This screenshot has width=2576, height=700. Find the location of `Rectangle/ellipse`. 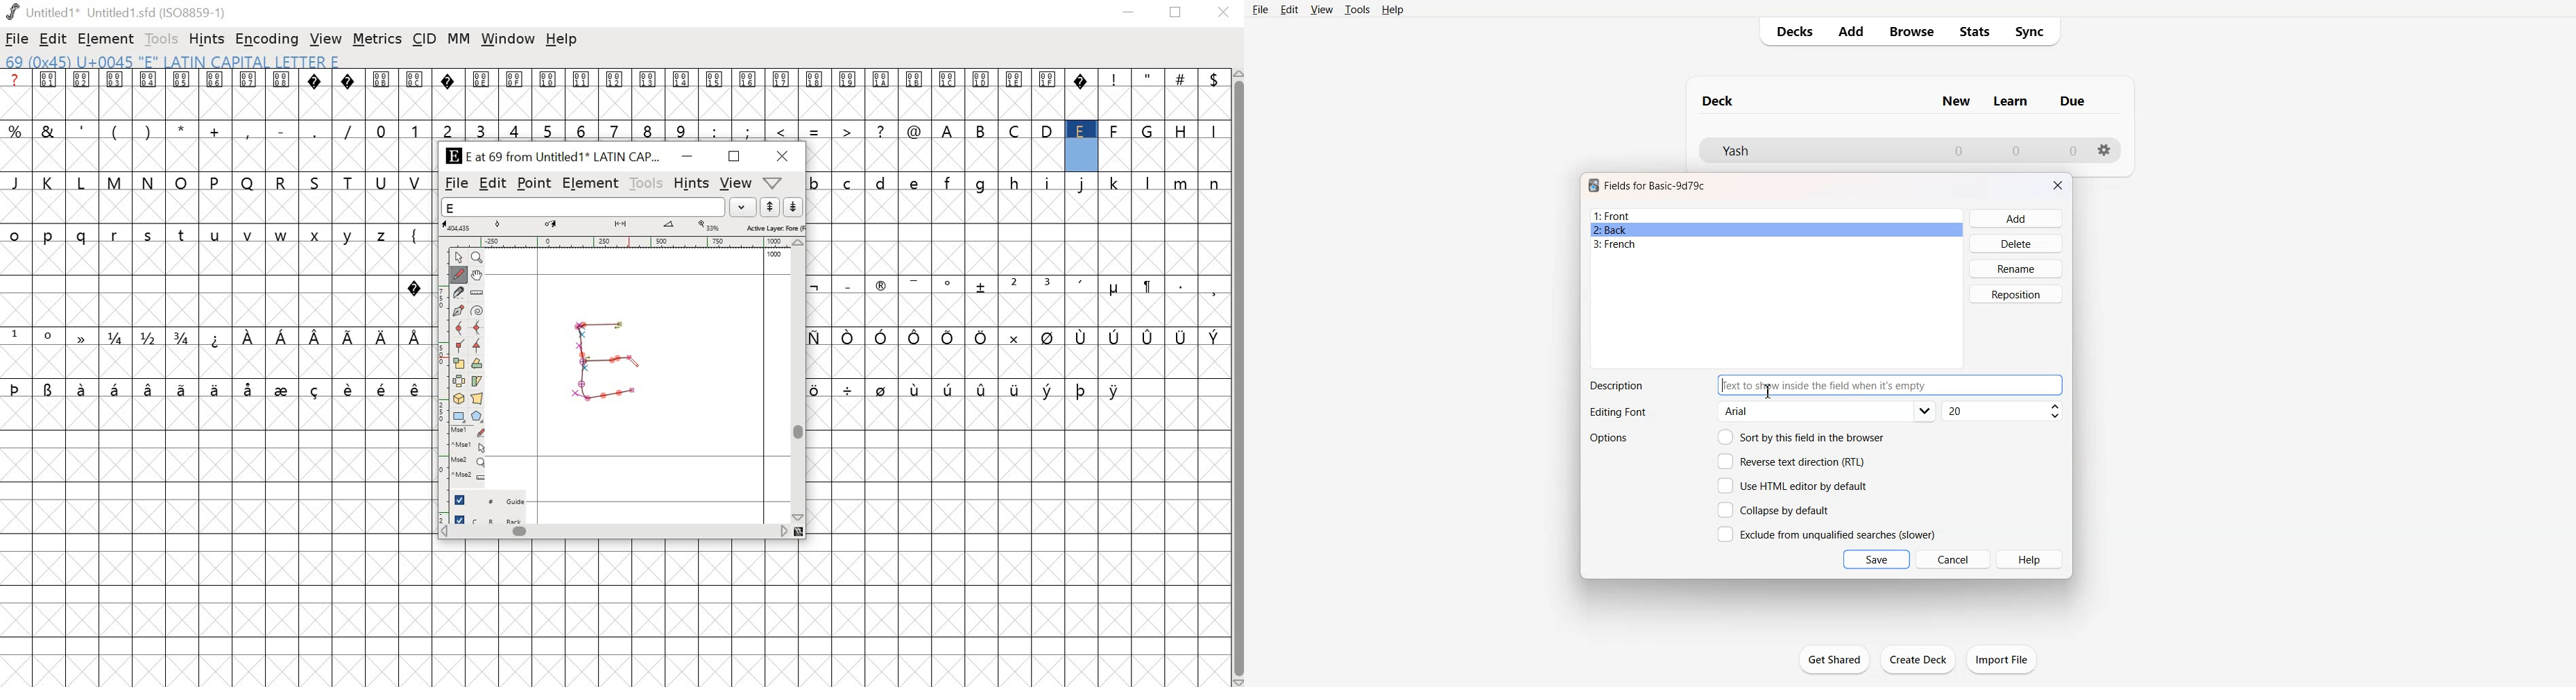

Rectangle/ellipse is located at coordinates (458, 417).